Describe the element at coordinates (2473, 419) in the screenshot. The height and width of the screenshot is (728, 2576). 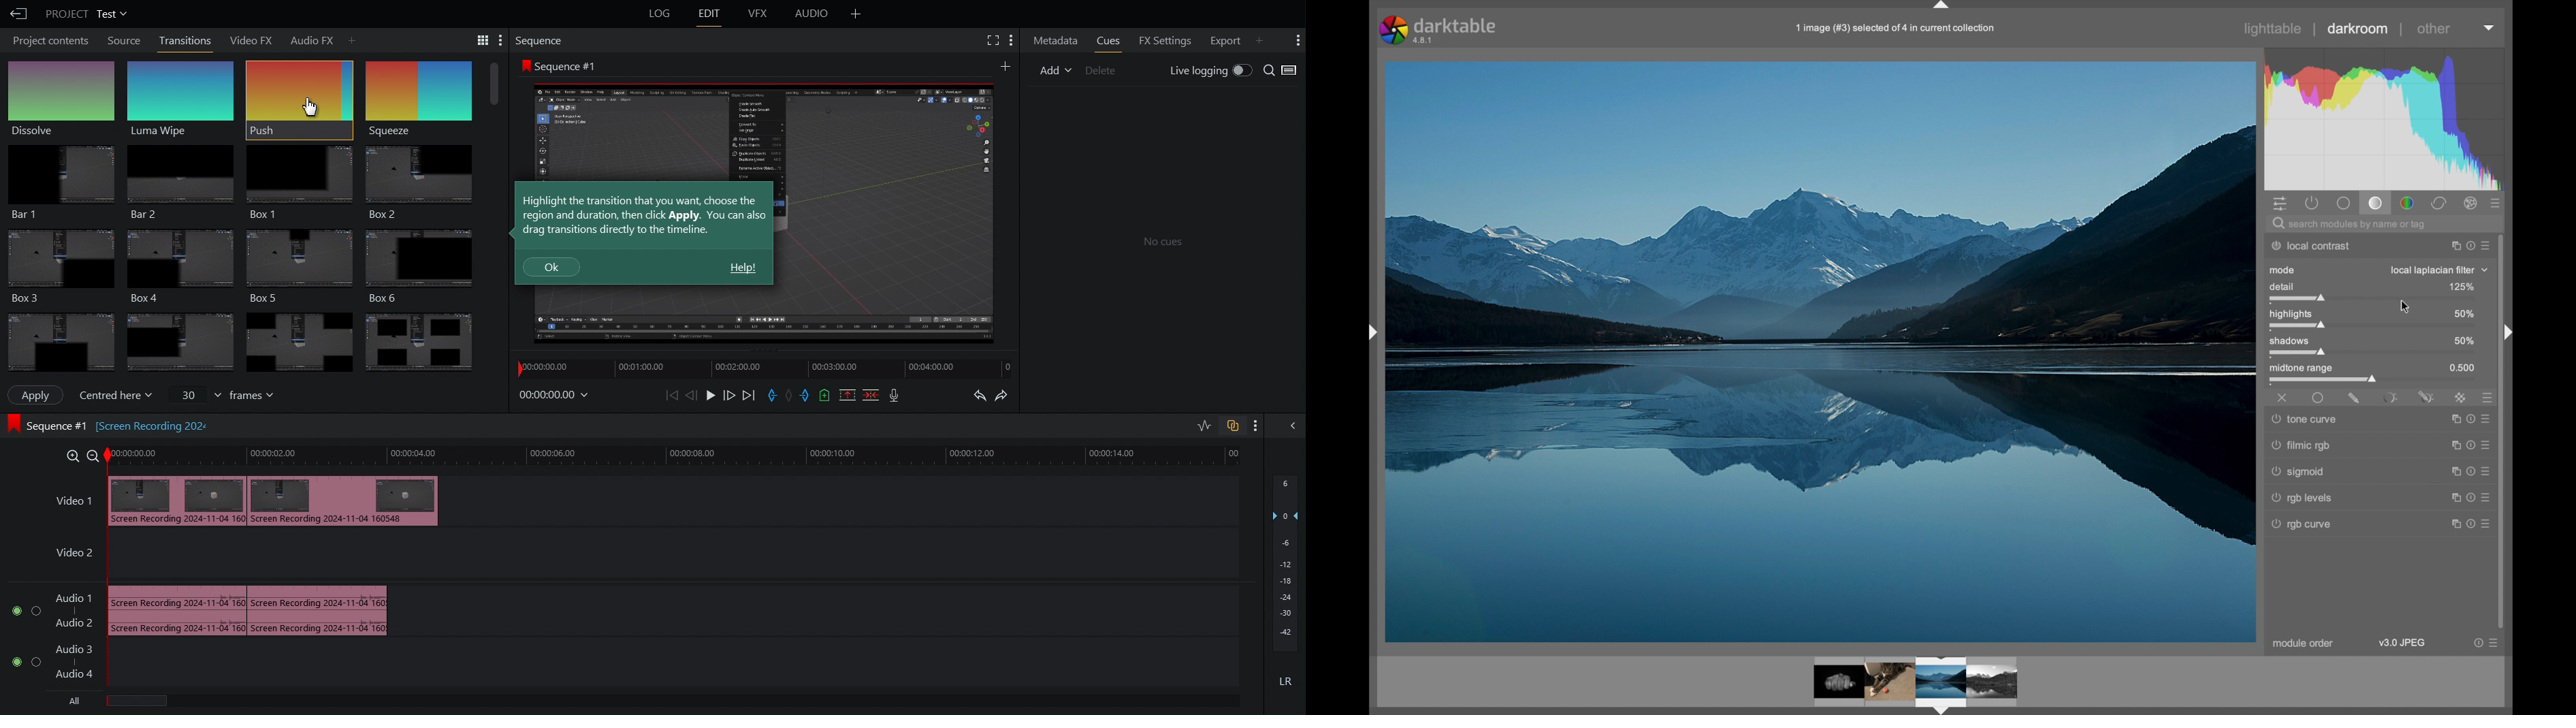
I see `more options` at that location.